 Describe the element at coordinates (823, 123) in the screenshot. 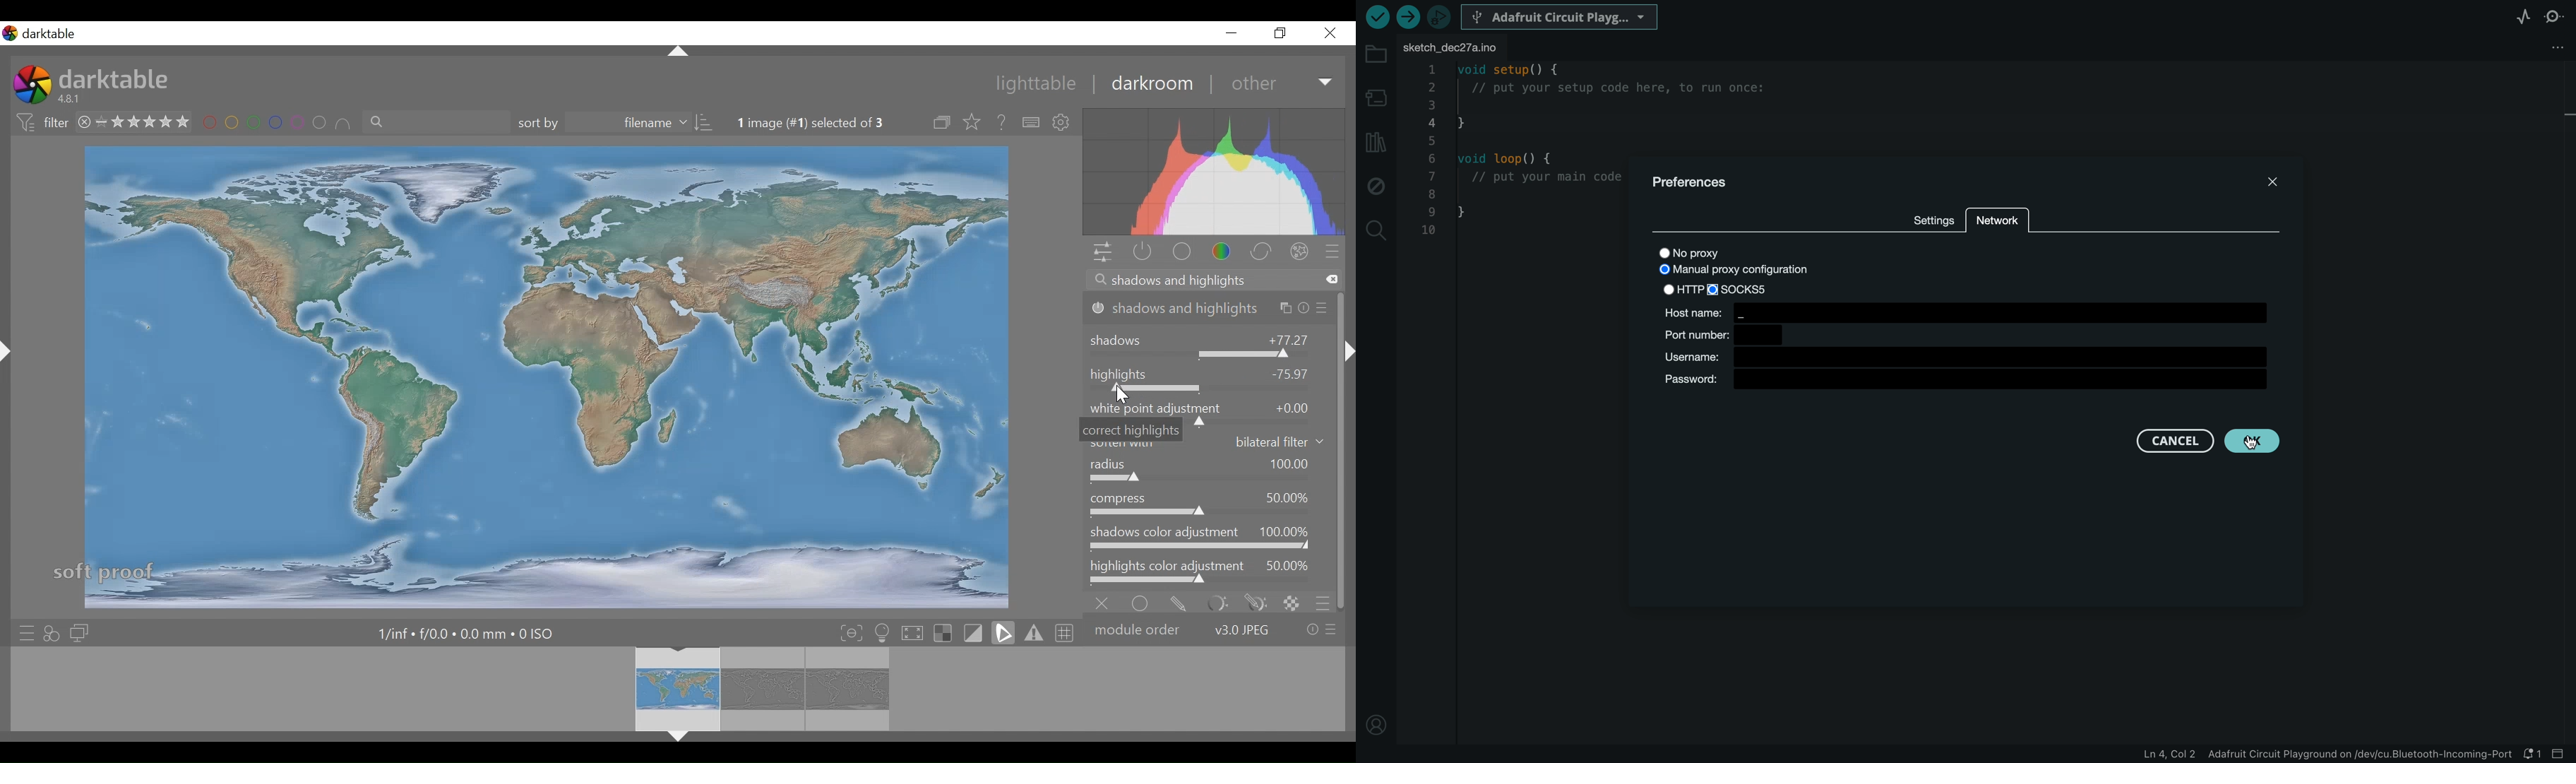

I see `image selected out of` at that location.